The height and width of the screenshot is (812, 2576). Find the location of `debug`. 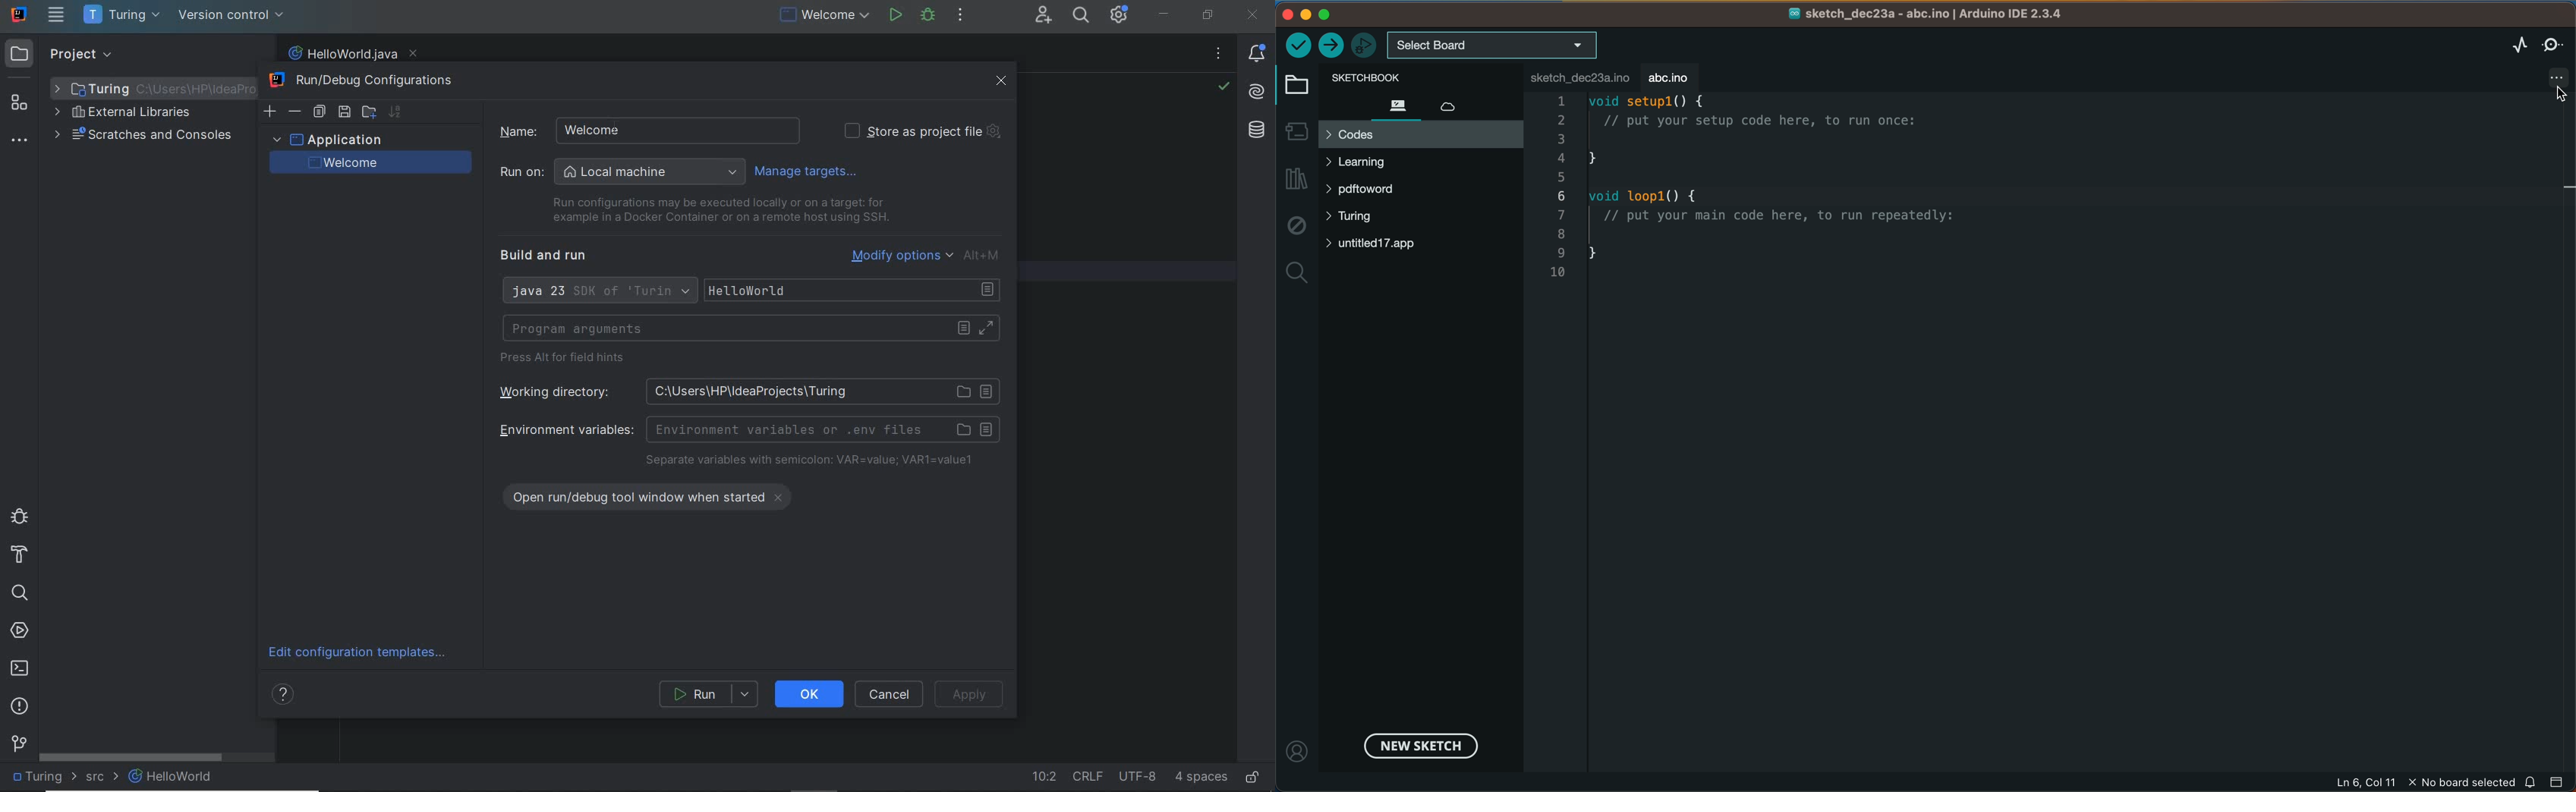

debug is located at coordinates (928, 16).